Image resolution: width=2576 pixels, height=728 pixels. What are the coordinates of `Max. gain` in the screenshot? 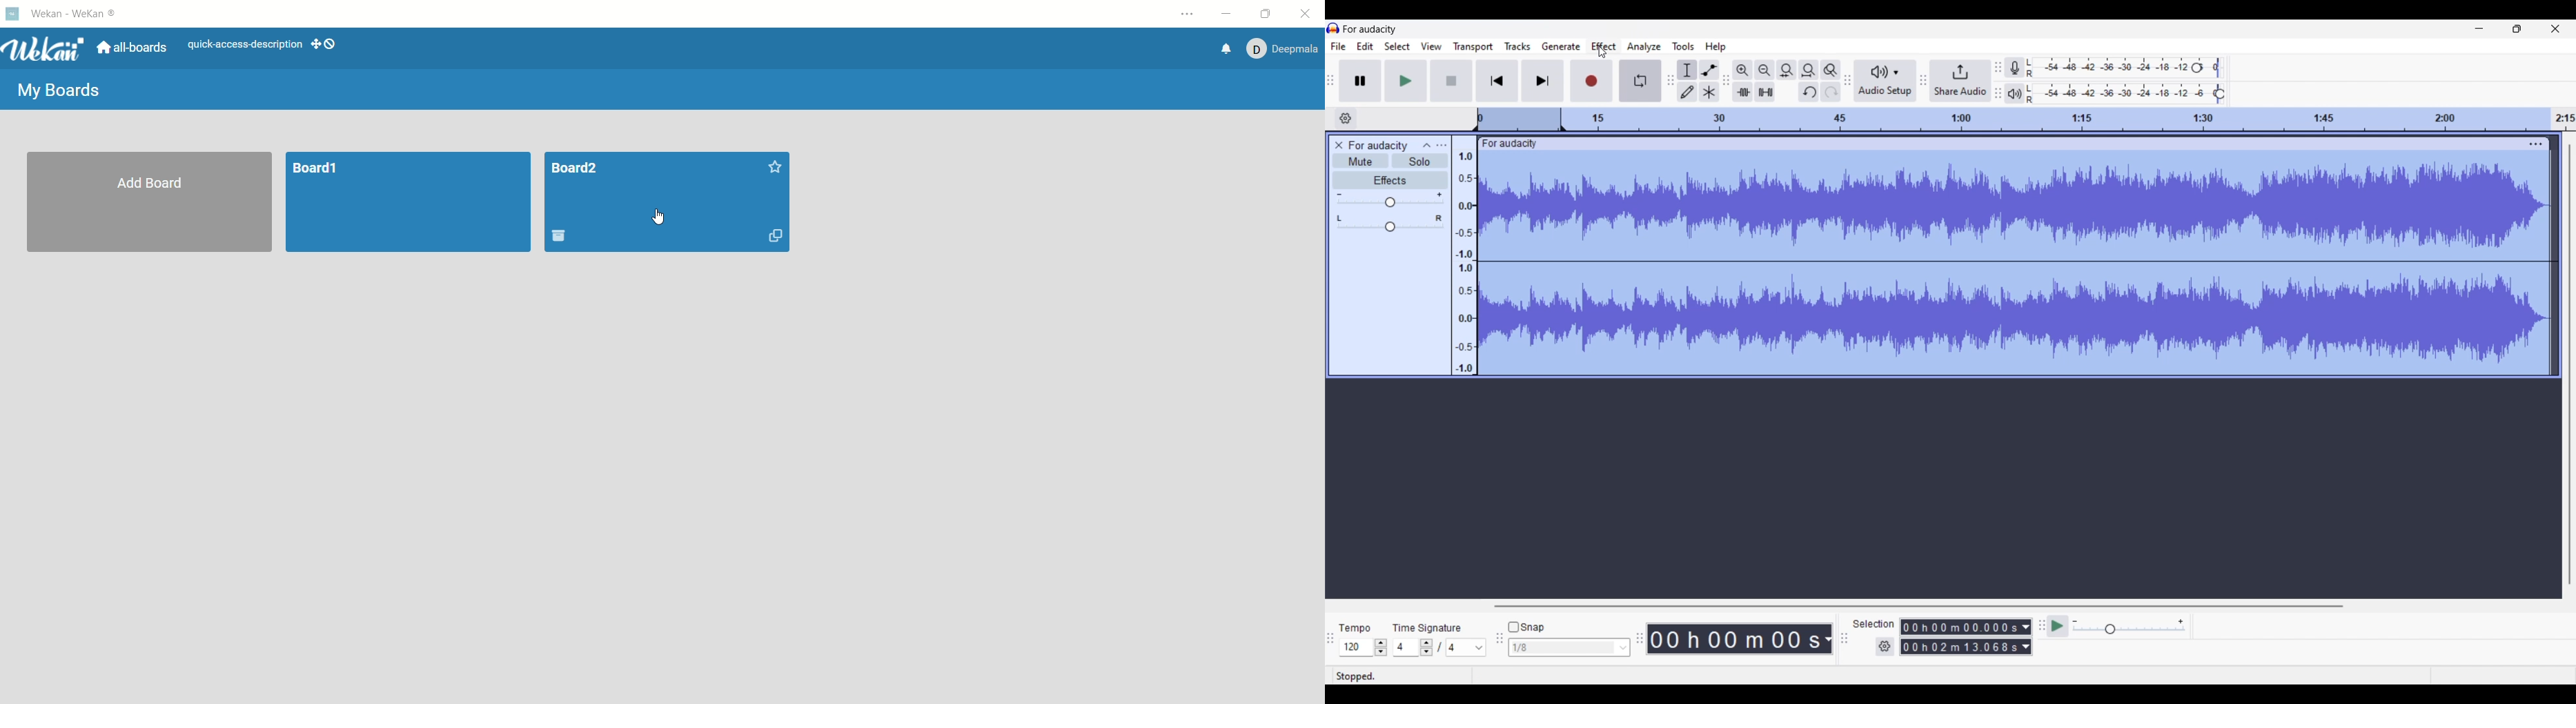 It's located at (1440, 195).